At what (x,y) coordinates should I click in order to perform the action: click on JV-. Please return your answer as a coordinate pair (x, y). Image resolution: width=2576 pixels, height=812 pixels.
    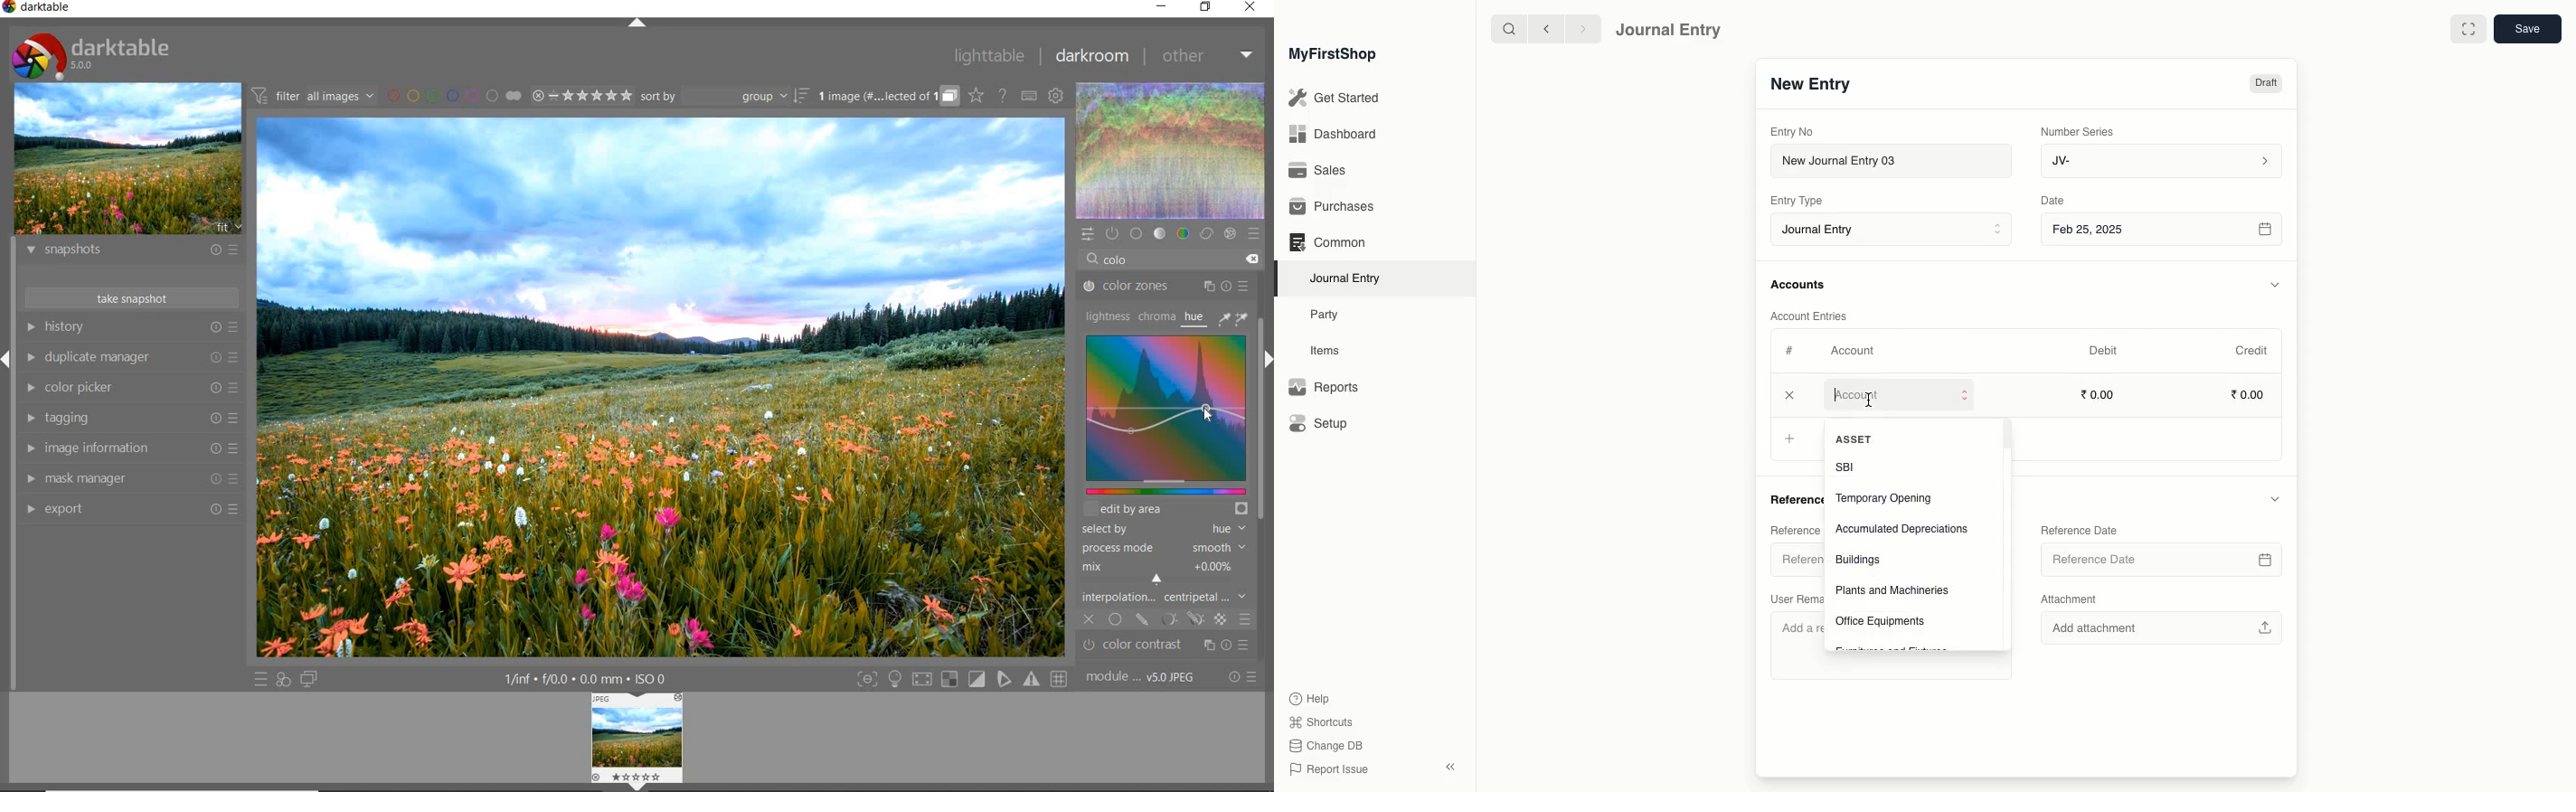
    Looking at the image, I should click on (2159, 161).